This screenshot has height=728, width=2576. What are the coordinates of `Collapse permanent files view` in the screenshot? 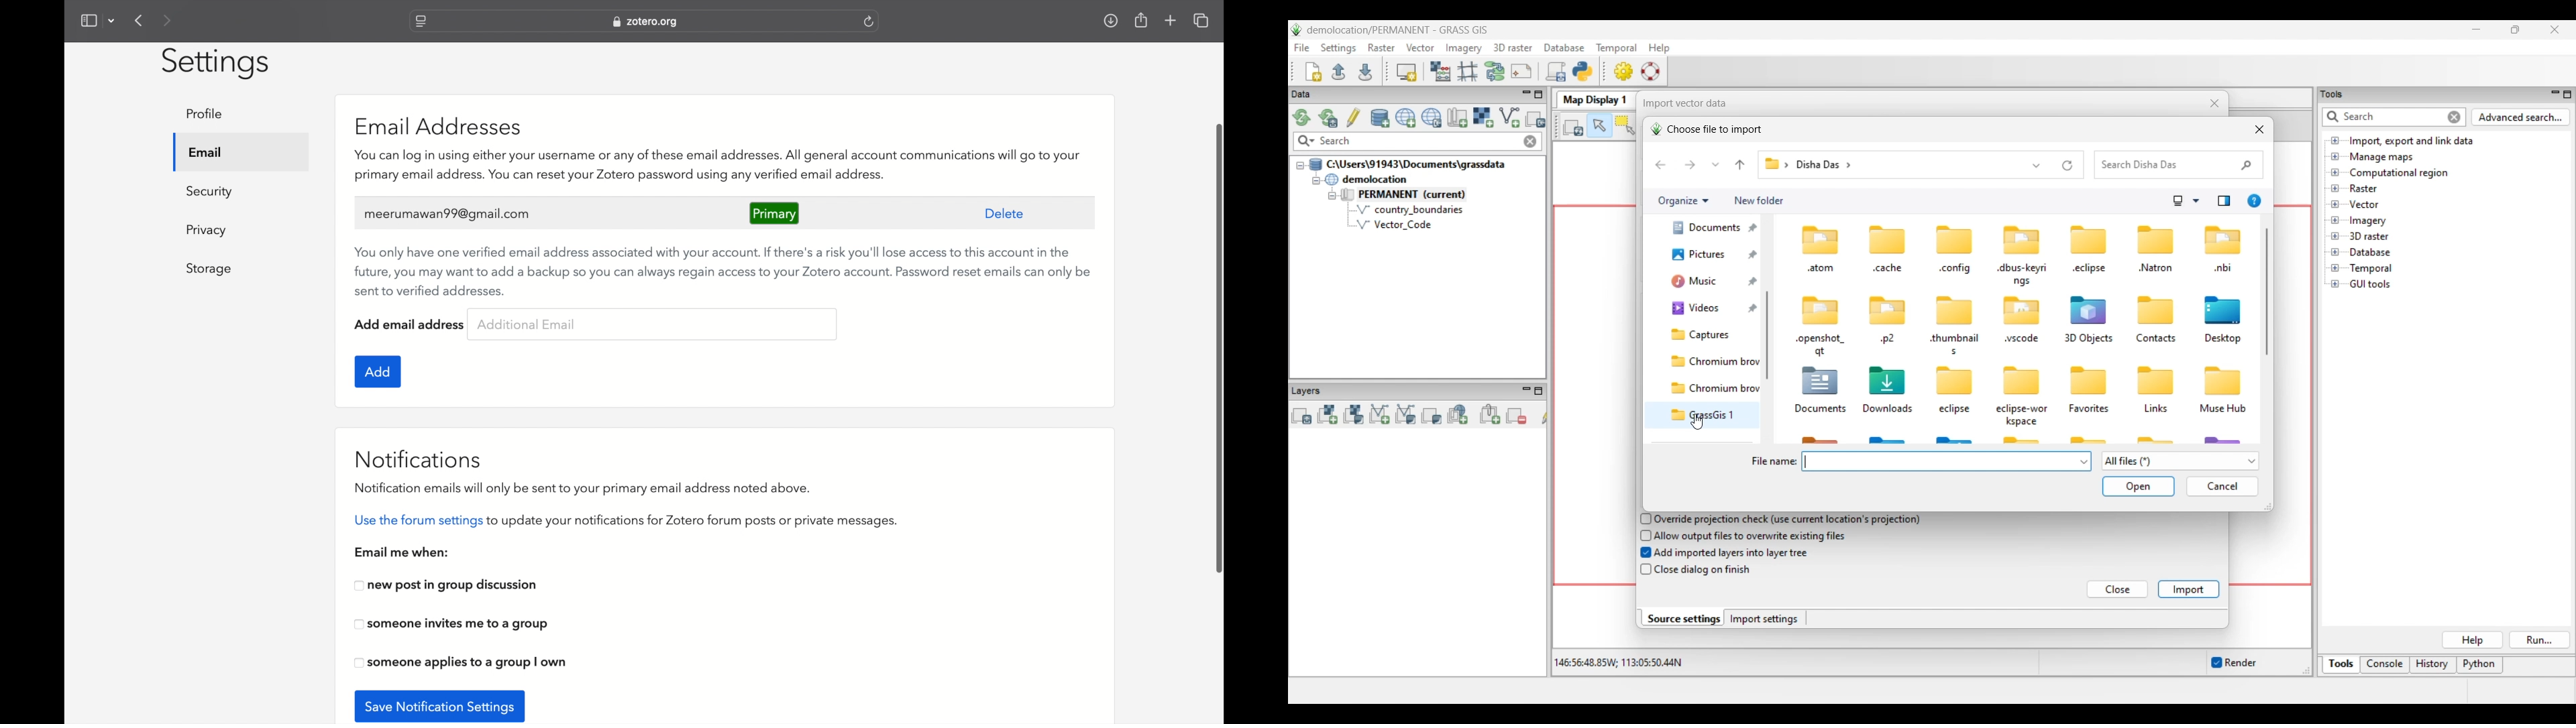 It's located at (1332, 196).